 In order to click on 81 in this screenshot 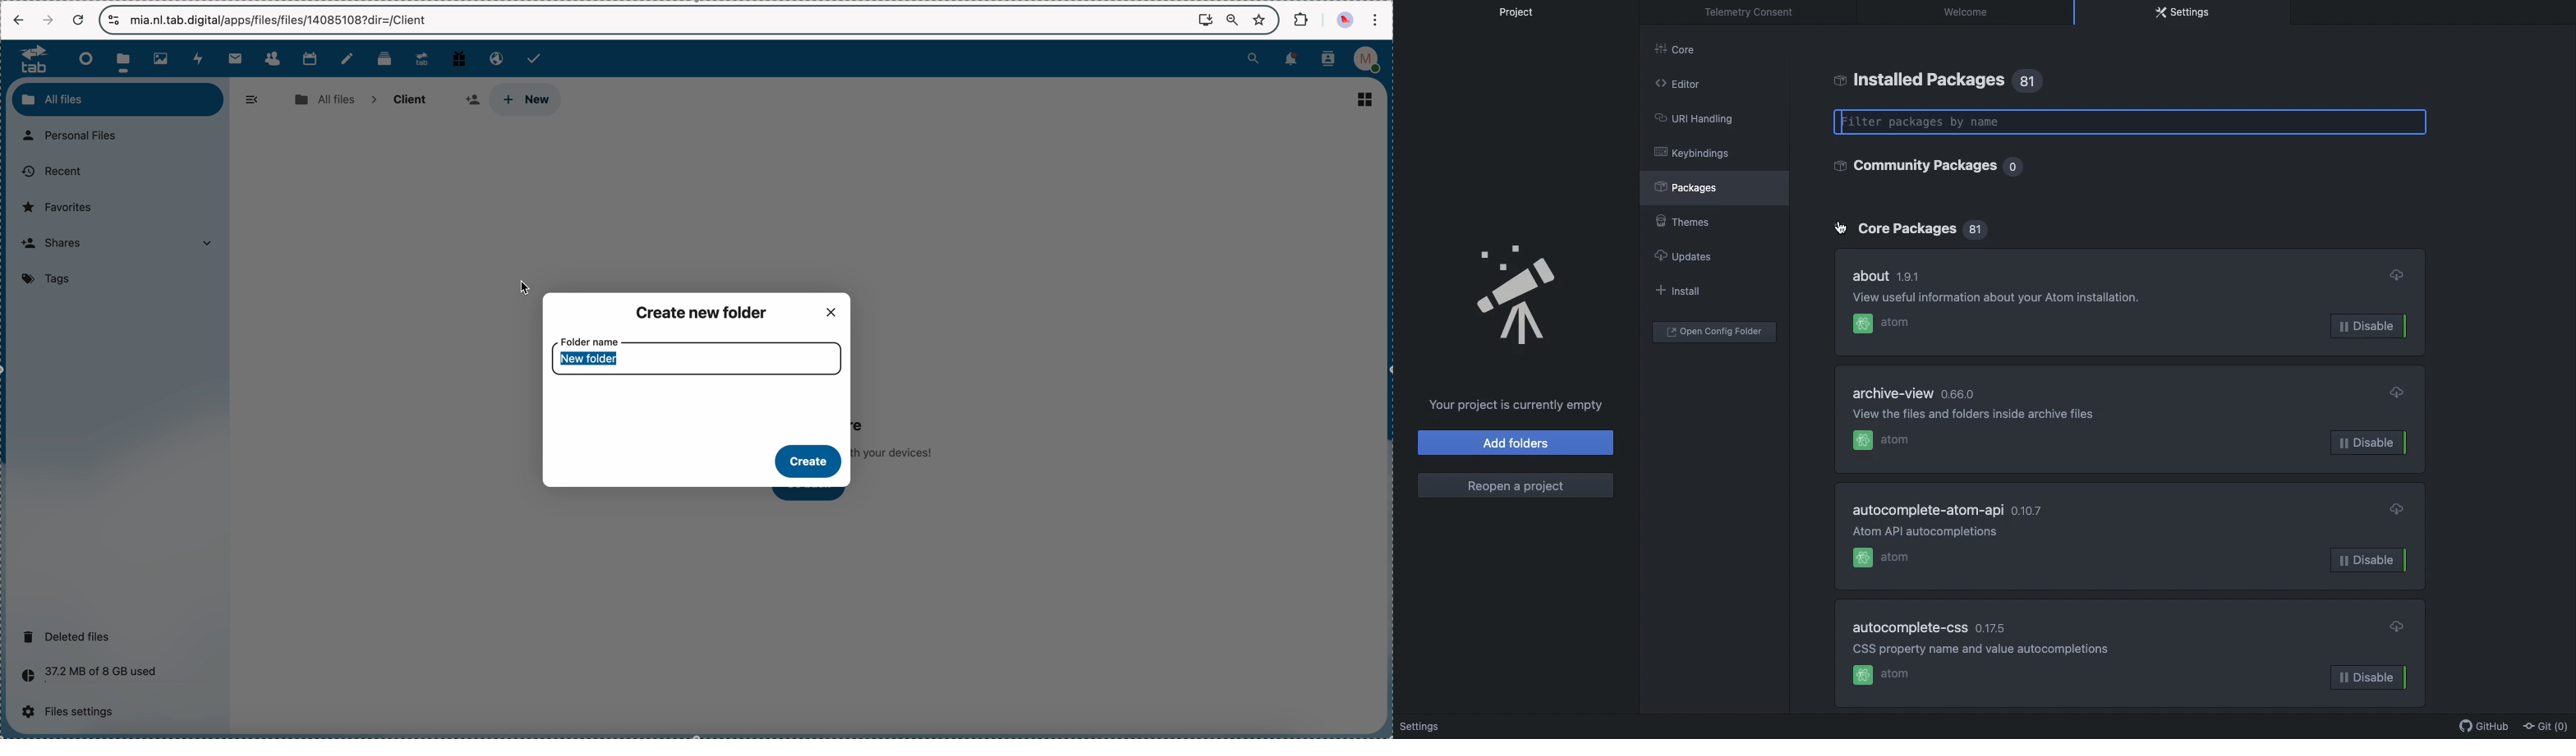, I will do `click(2031, 81)`.